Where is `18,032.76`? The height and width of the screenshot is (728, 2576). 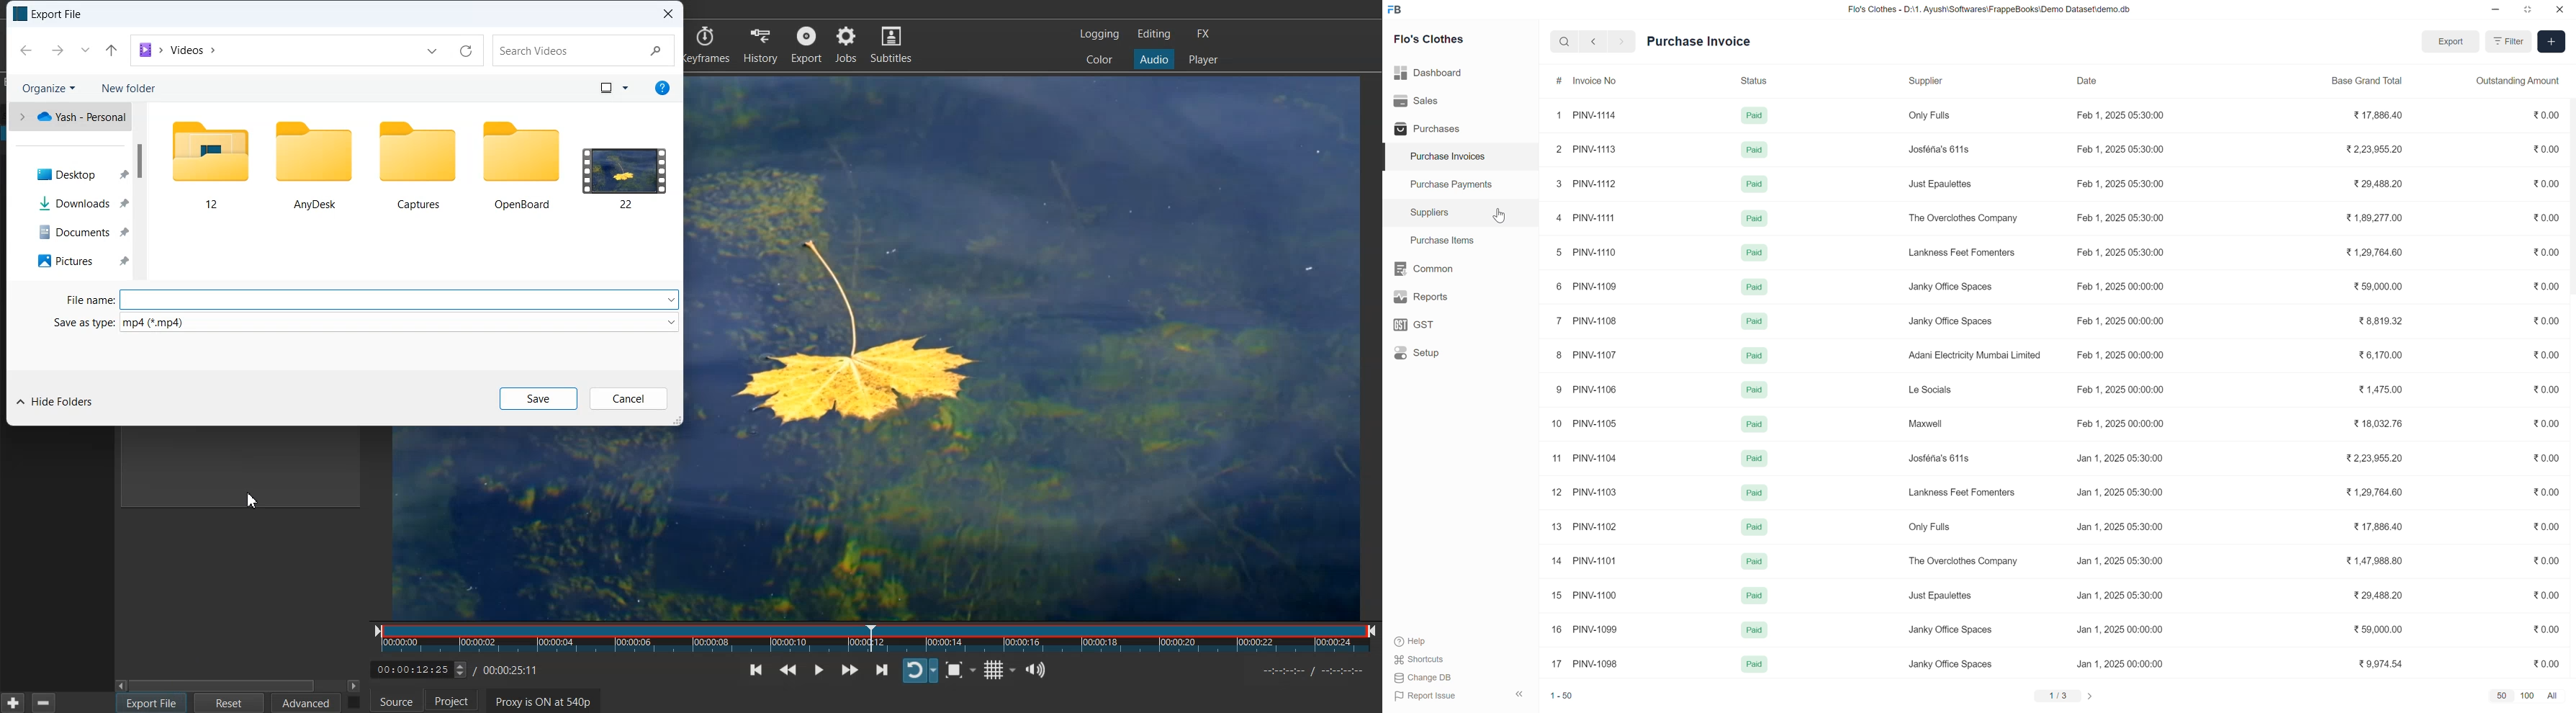
18,032.76 is located at coordinates (2381, 423).